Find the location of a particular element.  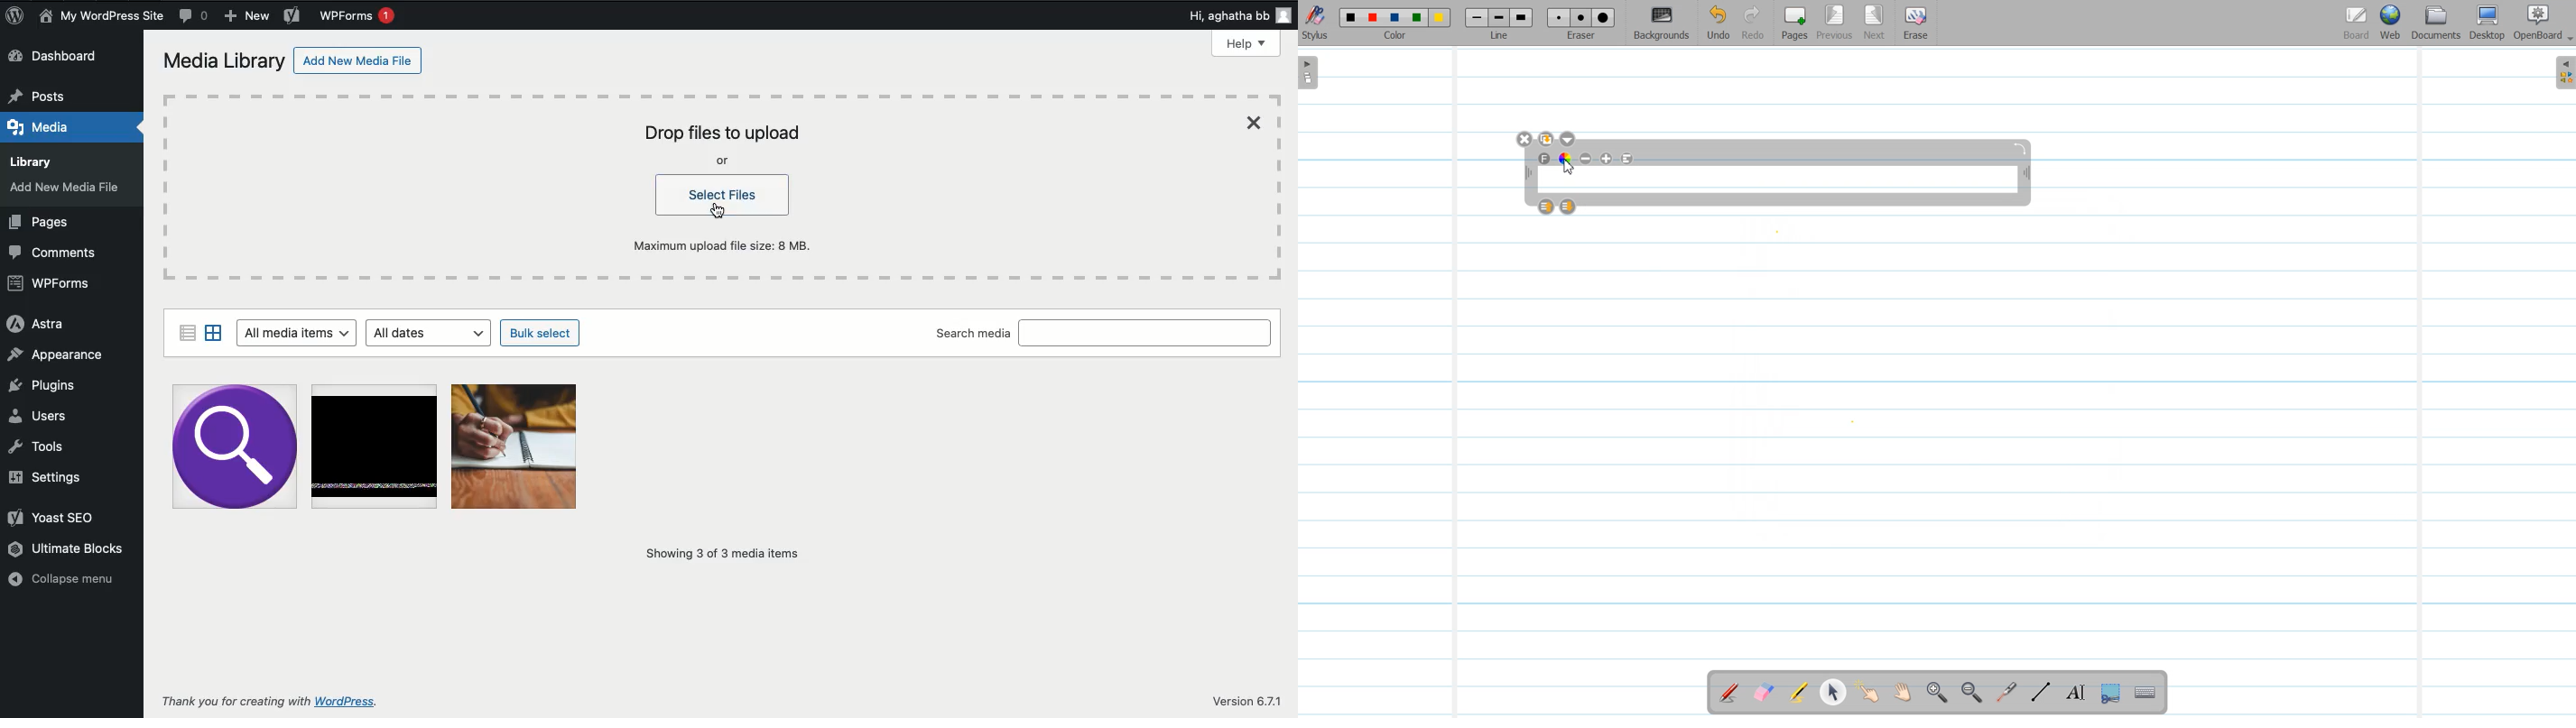

Document is located at coordinates (2438, 23).